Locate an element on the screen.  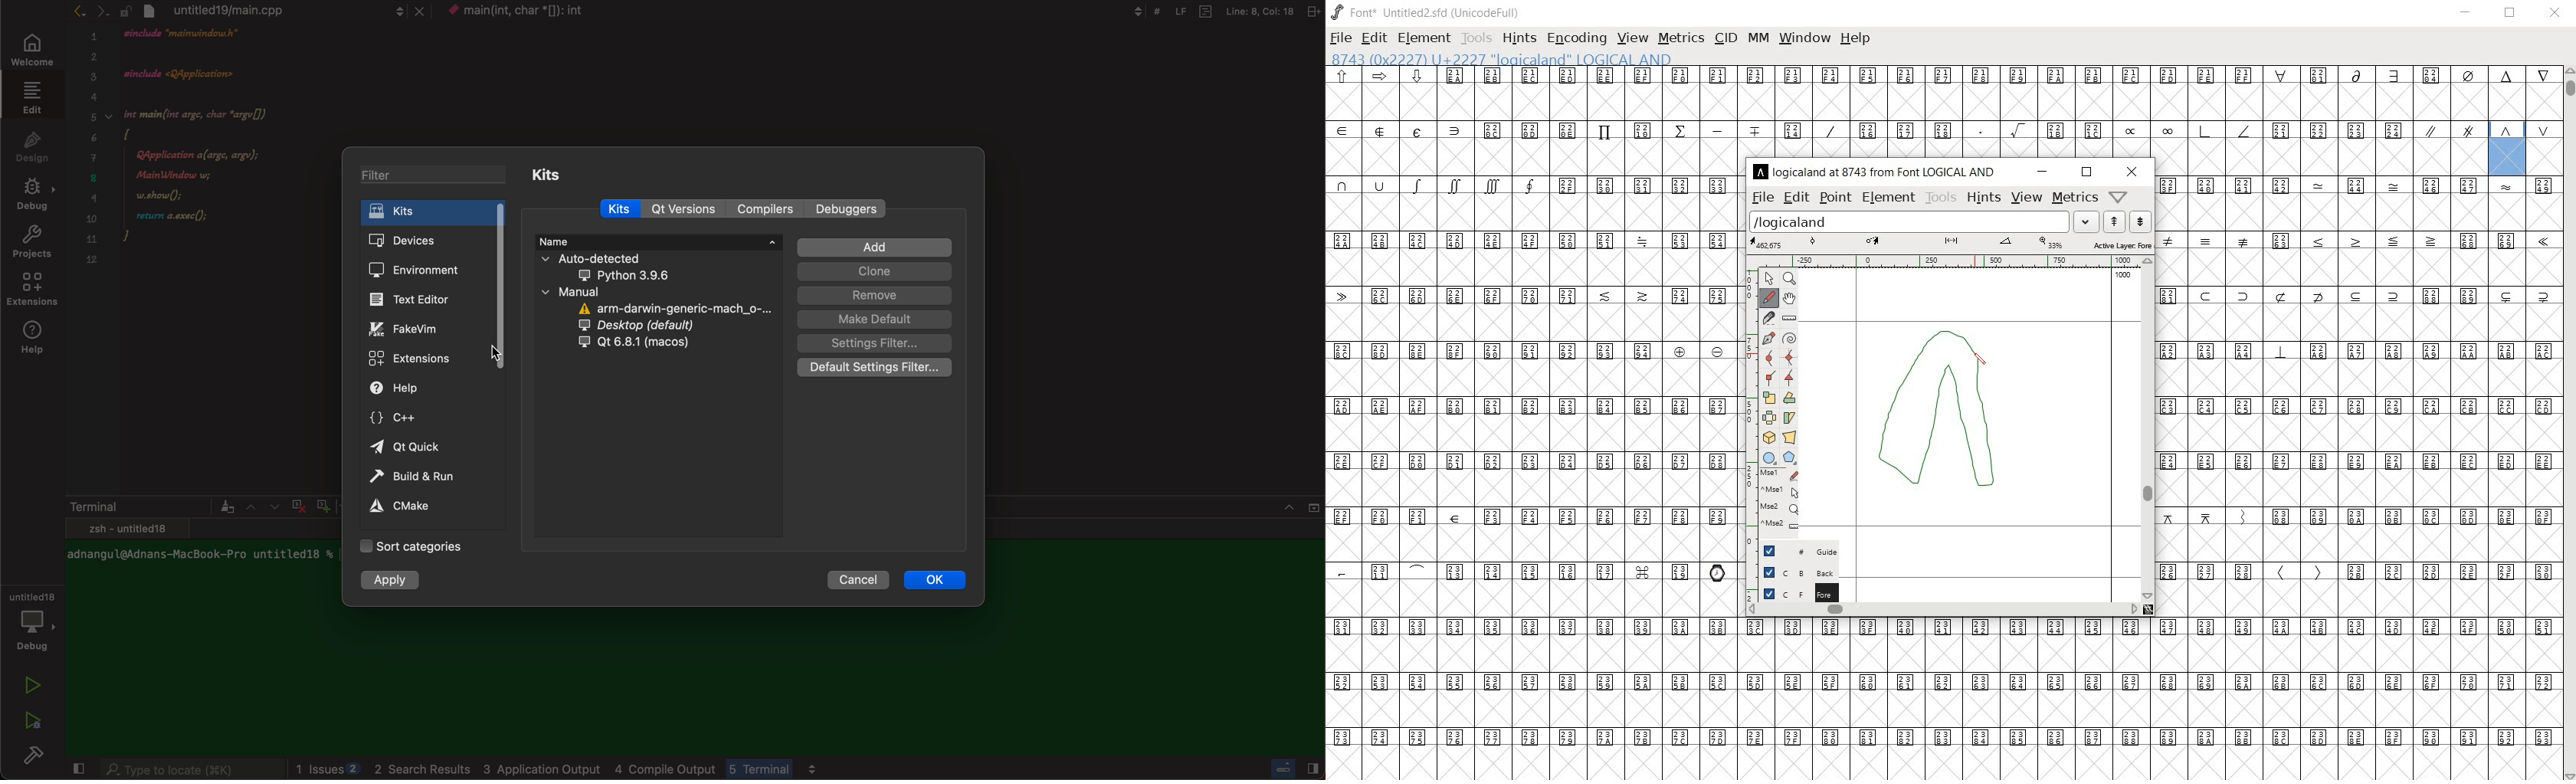
Environment  is located at coordinates (429, 268).